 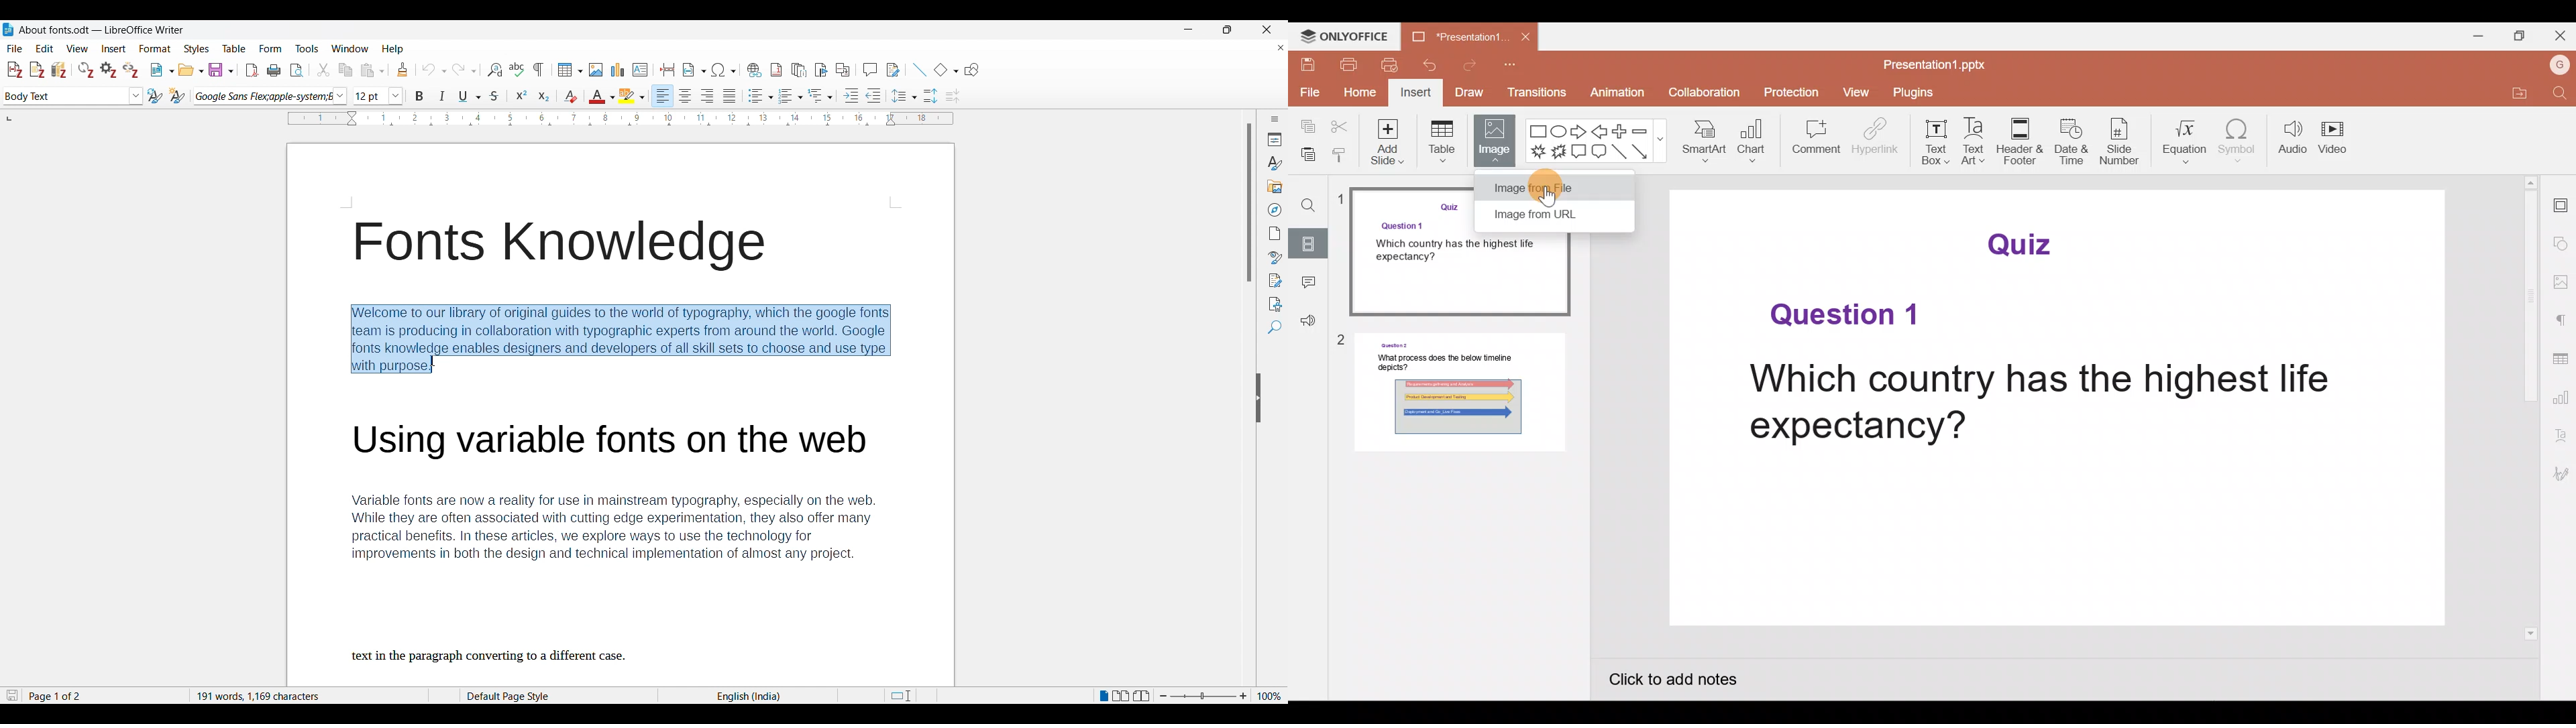 I want to click on Justified alignment, so click(x=729, y=96).